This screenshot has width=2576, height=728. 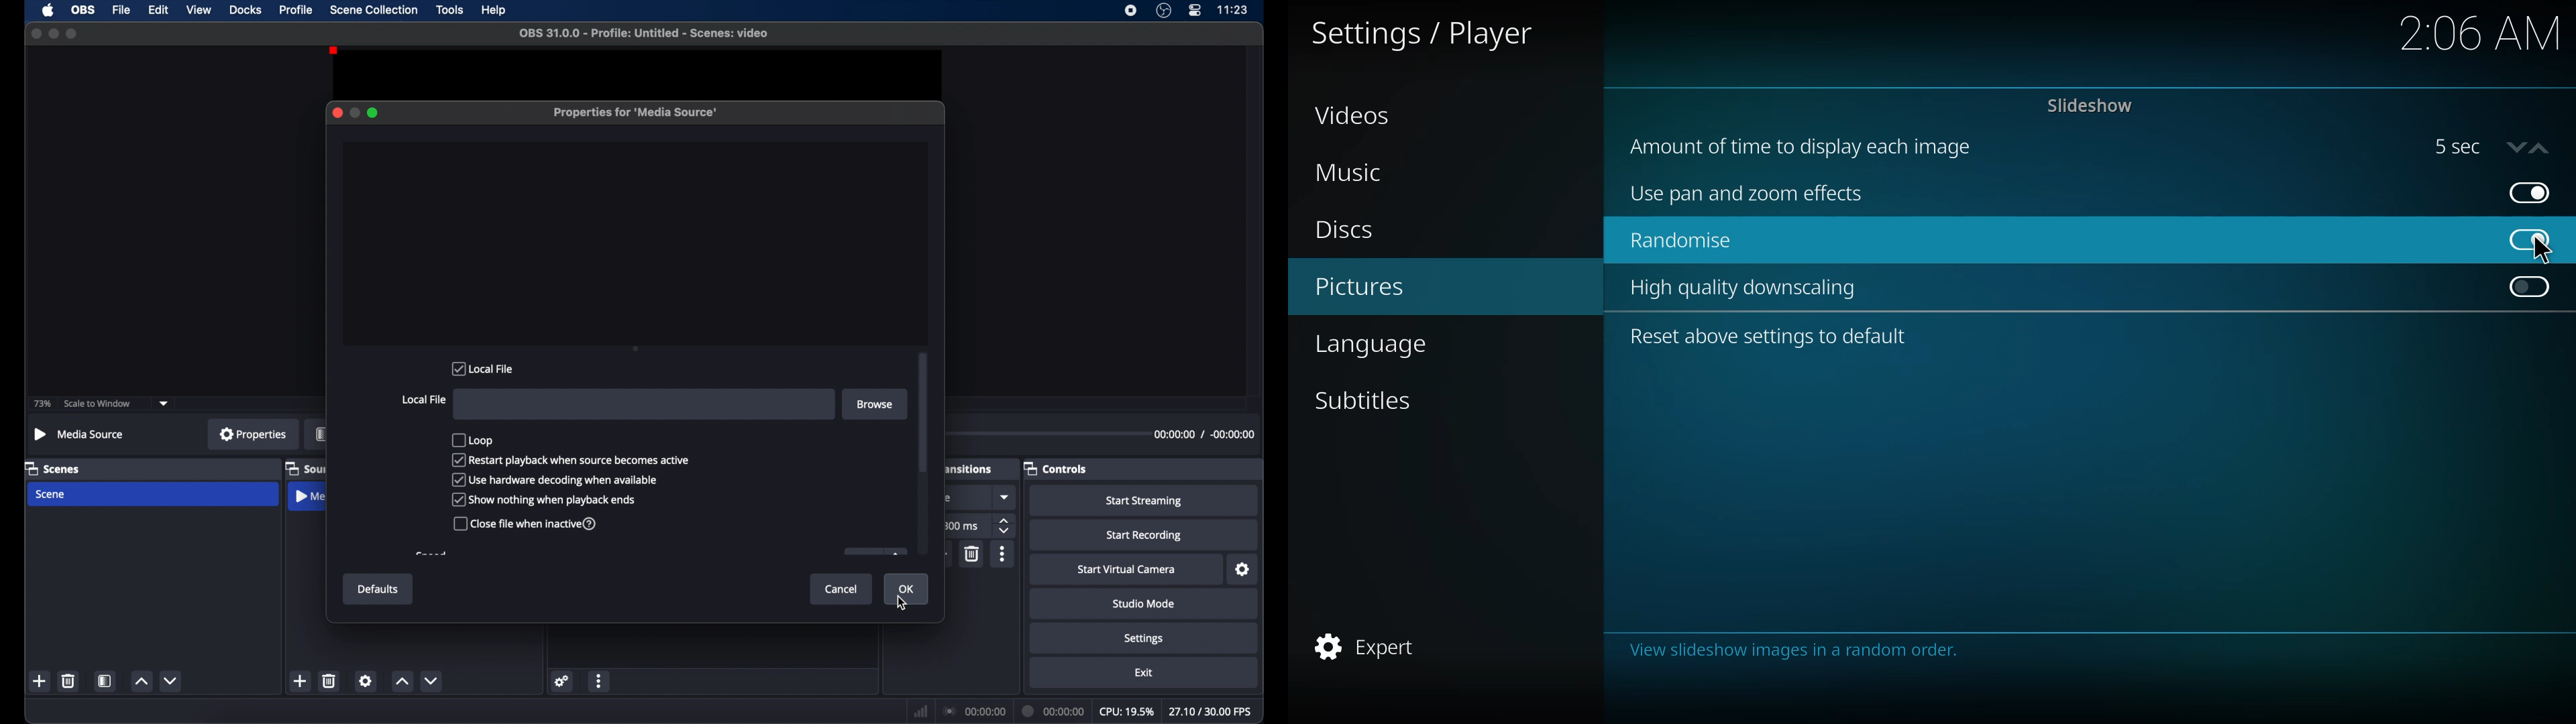 What do you see at coordinates (562, 682) in the screenshot?
I see `settings` at bounding box center [562, 682].